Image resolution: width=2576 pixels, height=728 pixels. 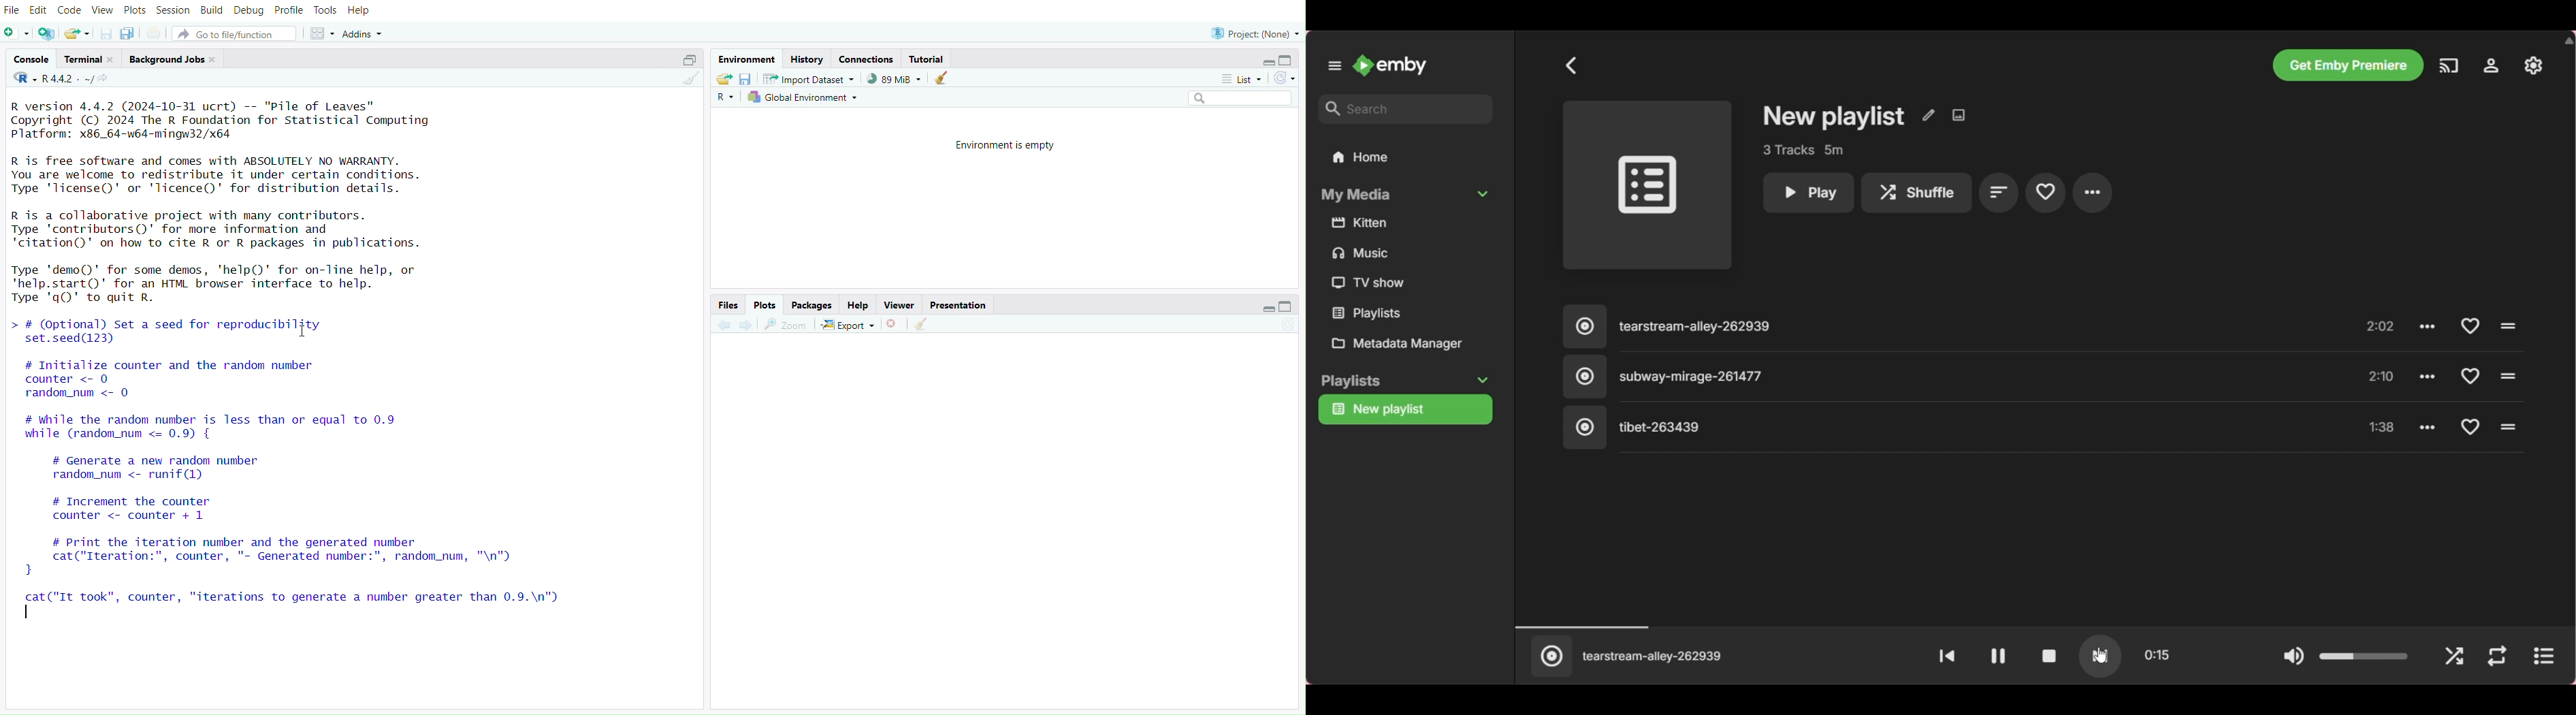 What do you see at coordinates (85, 61) in the screenshot?
I see `Terminal` at bounding box center [85, 61].